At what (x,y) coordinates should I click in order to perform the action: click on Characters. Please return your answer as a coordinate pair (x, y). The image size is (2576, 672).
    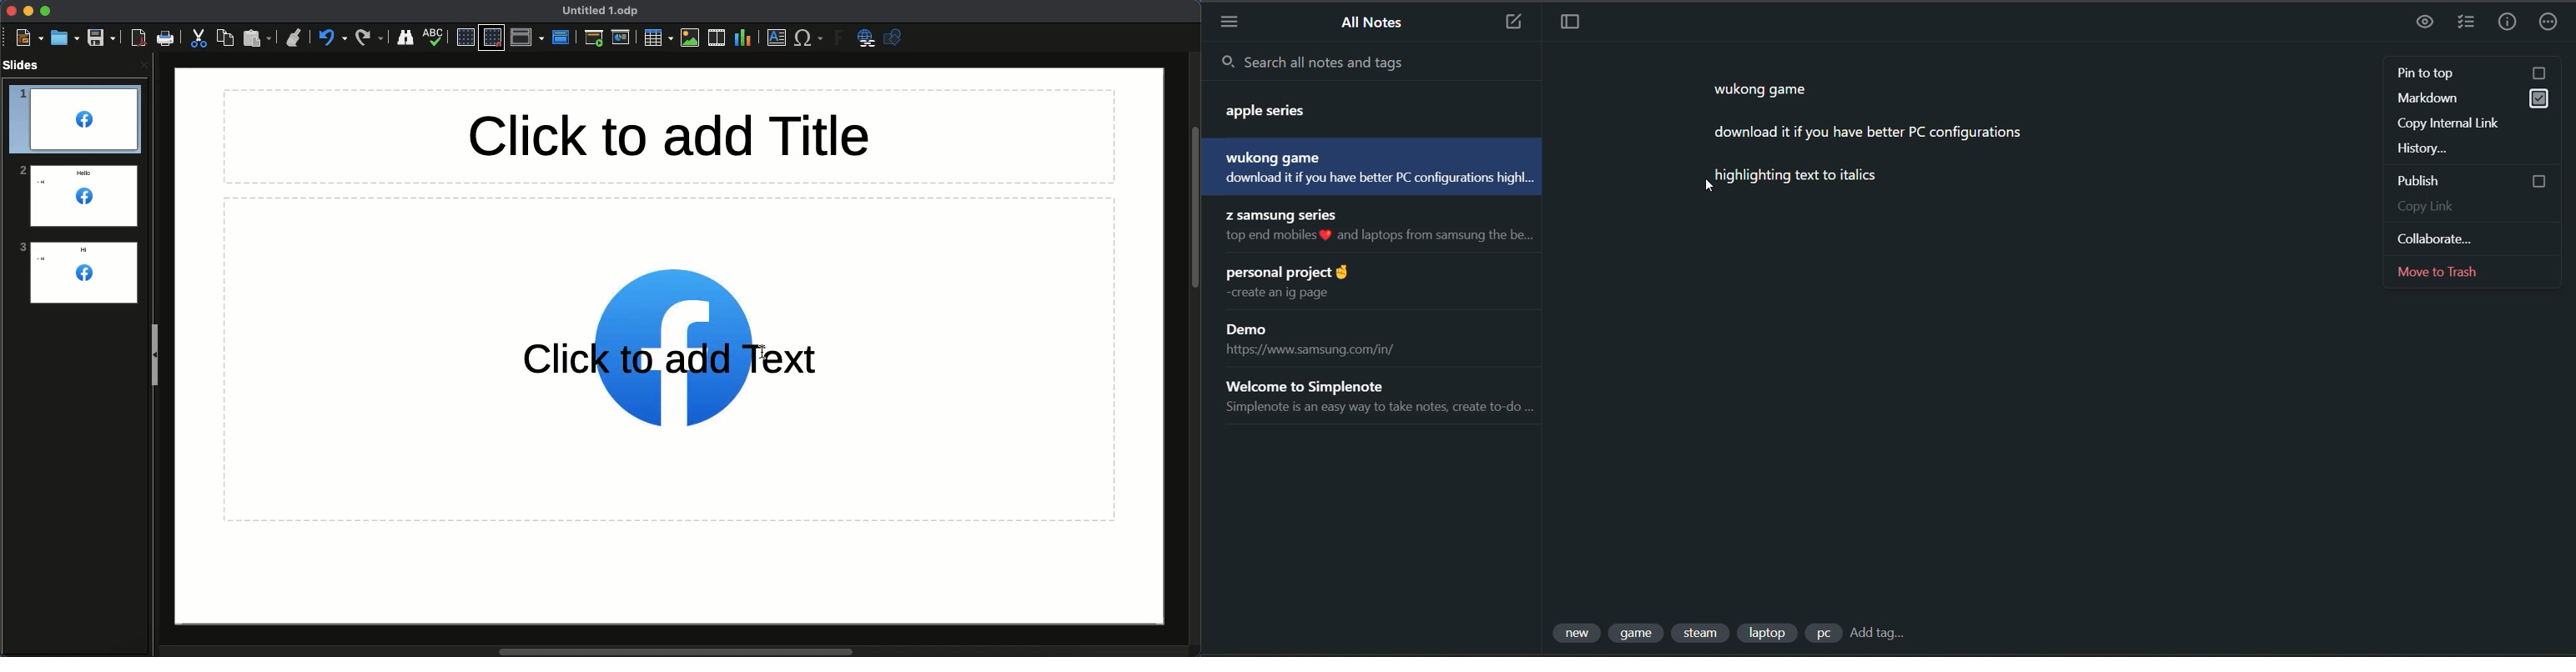
    Looking at the image, I should click on (810, 39).